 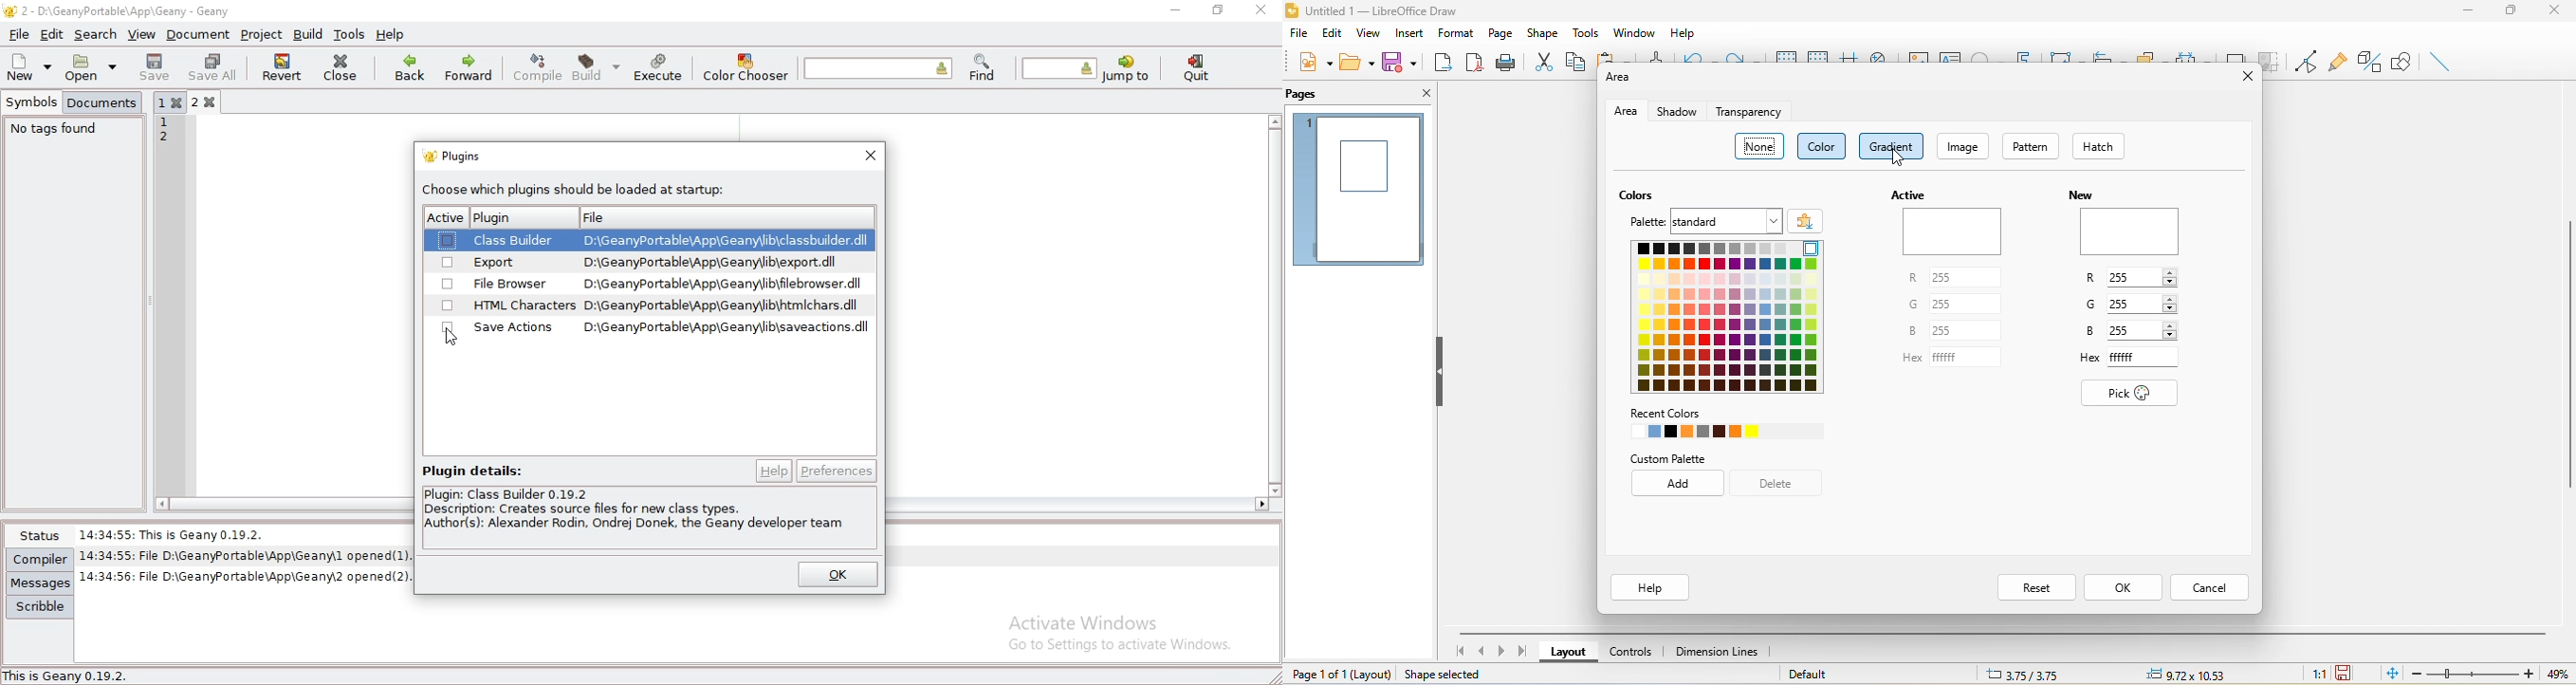 What do you see at coordinates (2555, 15) in the screenshot?
I see `close` at bounding box center [2555, 15].